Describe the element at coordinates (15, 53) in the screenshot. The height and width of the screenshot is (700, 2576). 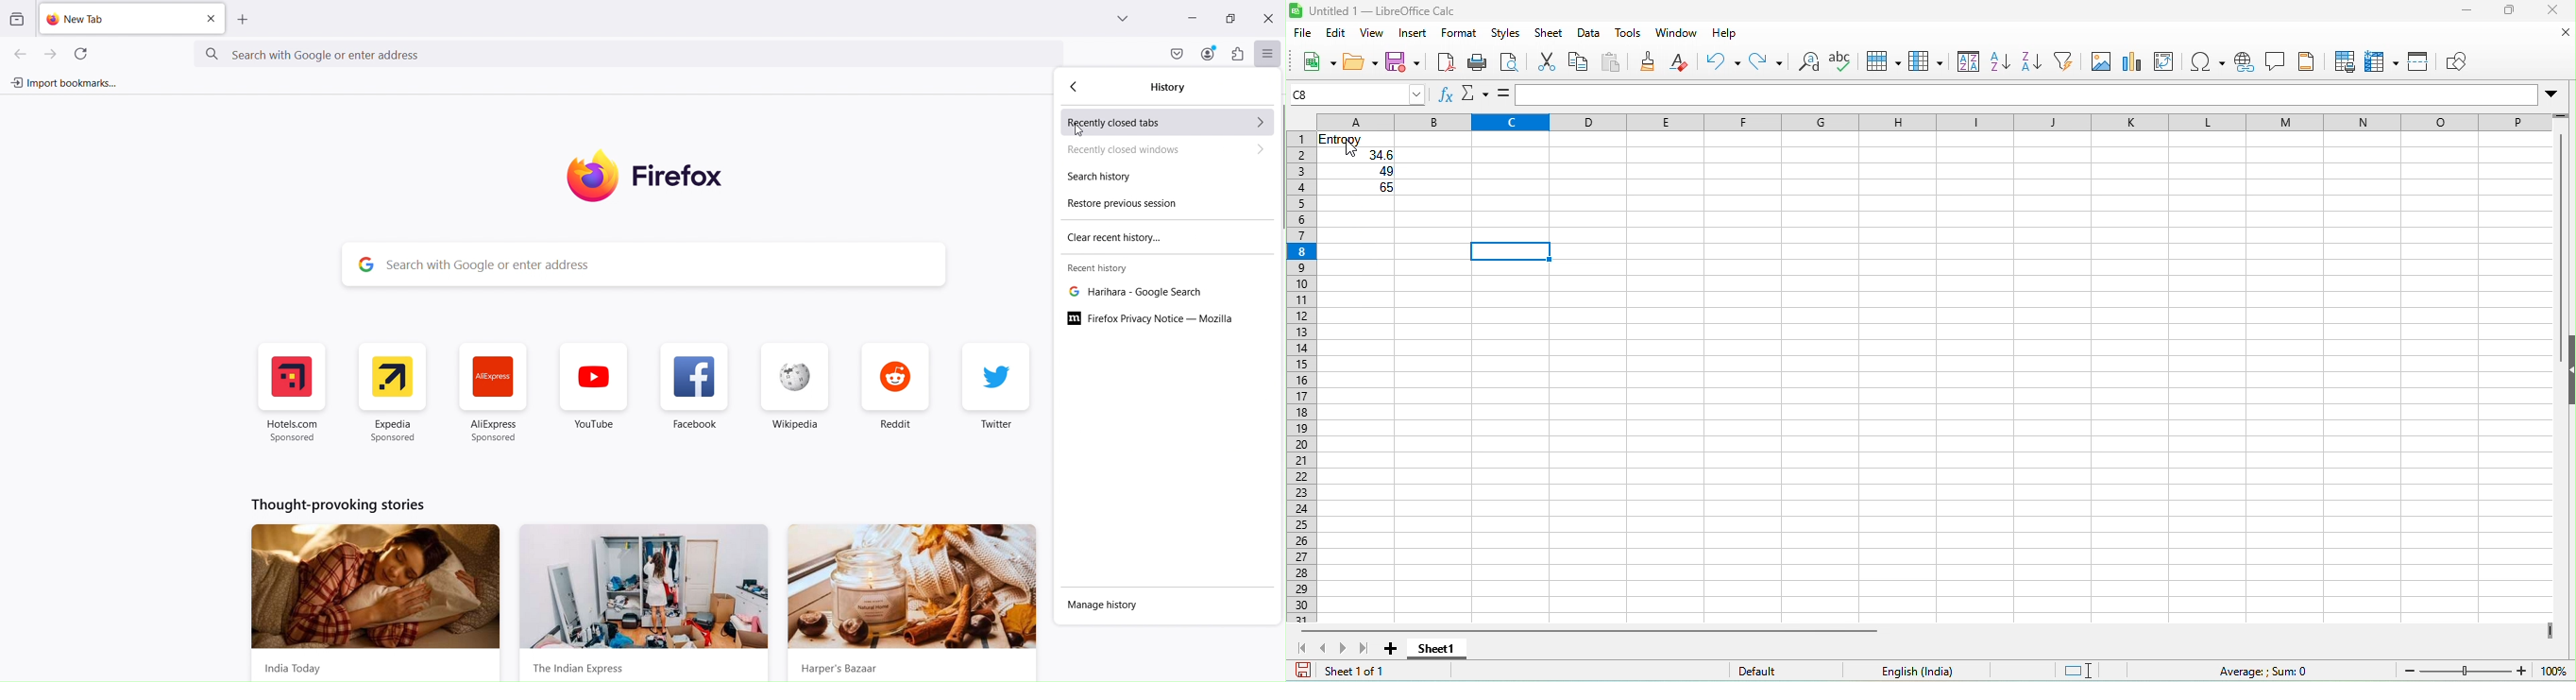
I see `Go backward one page` at that location.